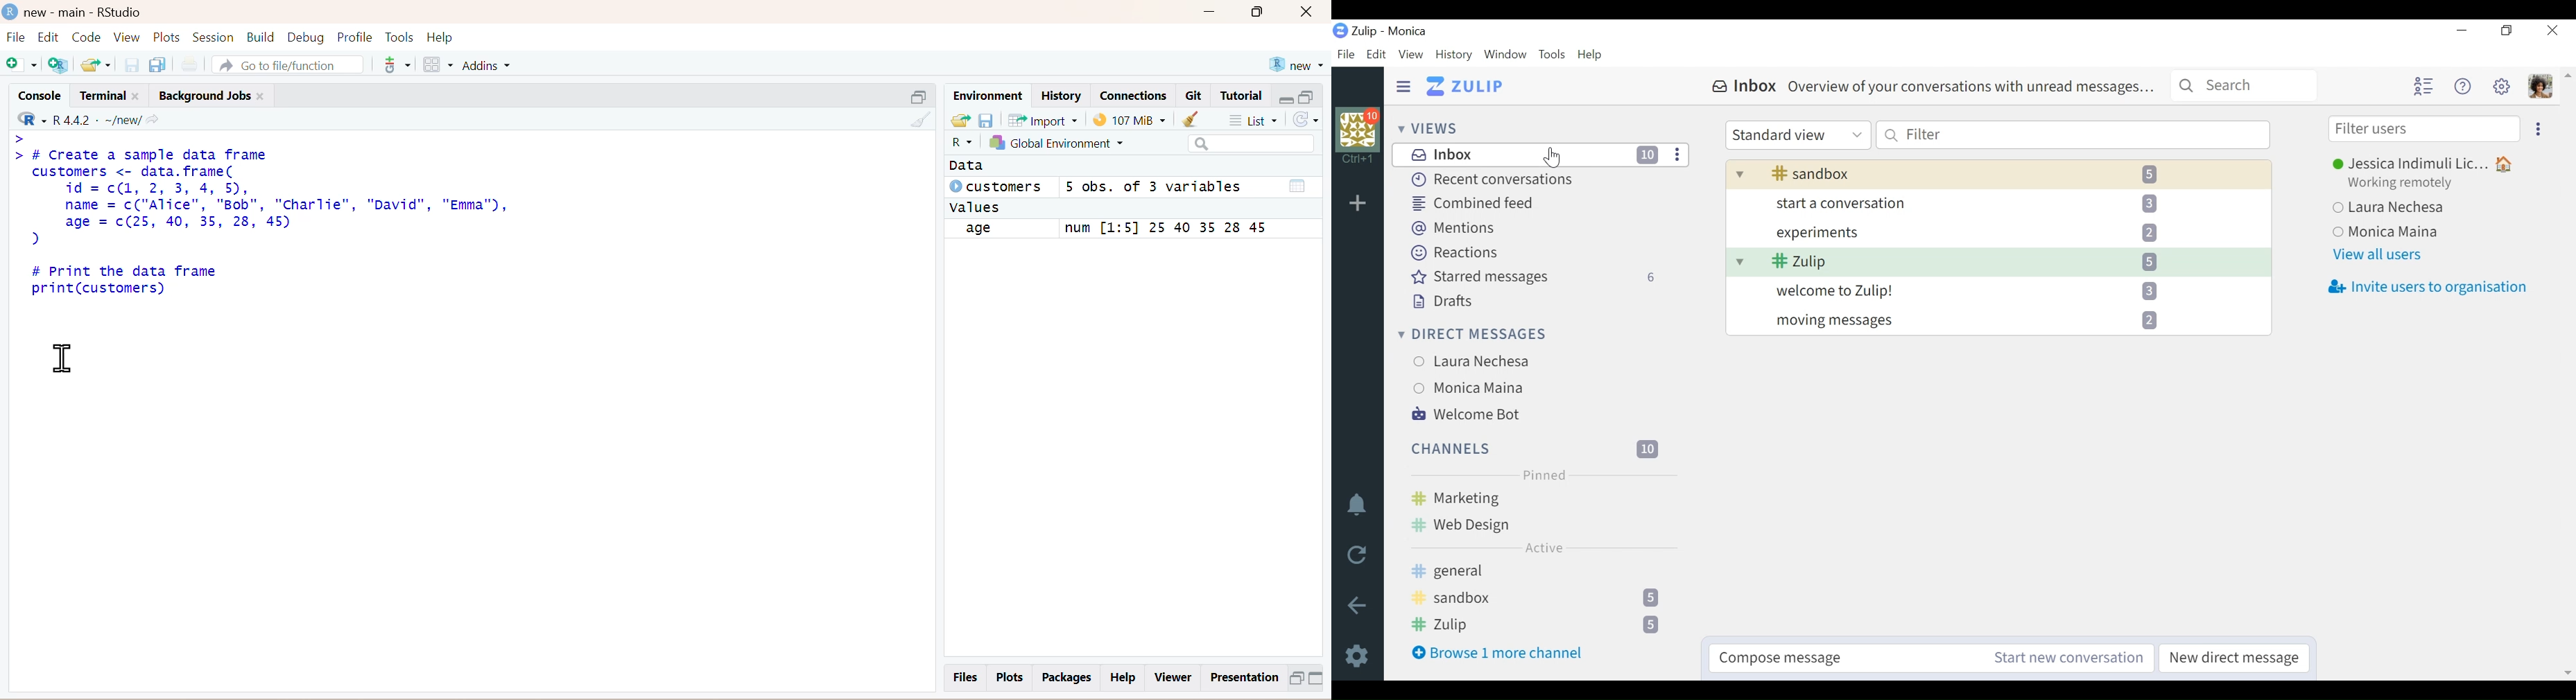 The image size is (2576, 700). I want to click on Standard view, so click(1800, 136).